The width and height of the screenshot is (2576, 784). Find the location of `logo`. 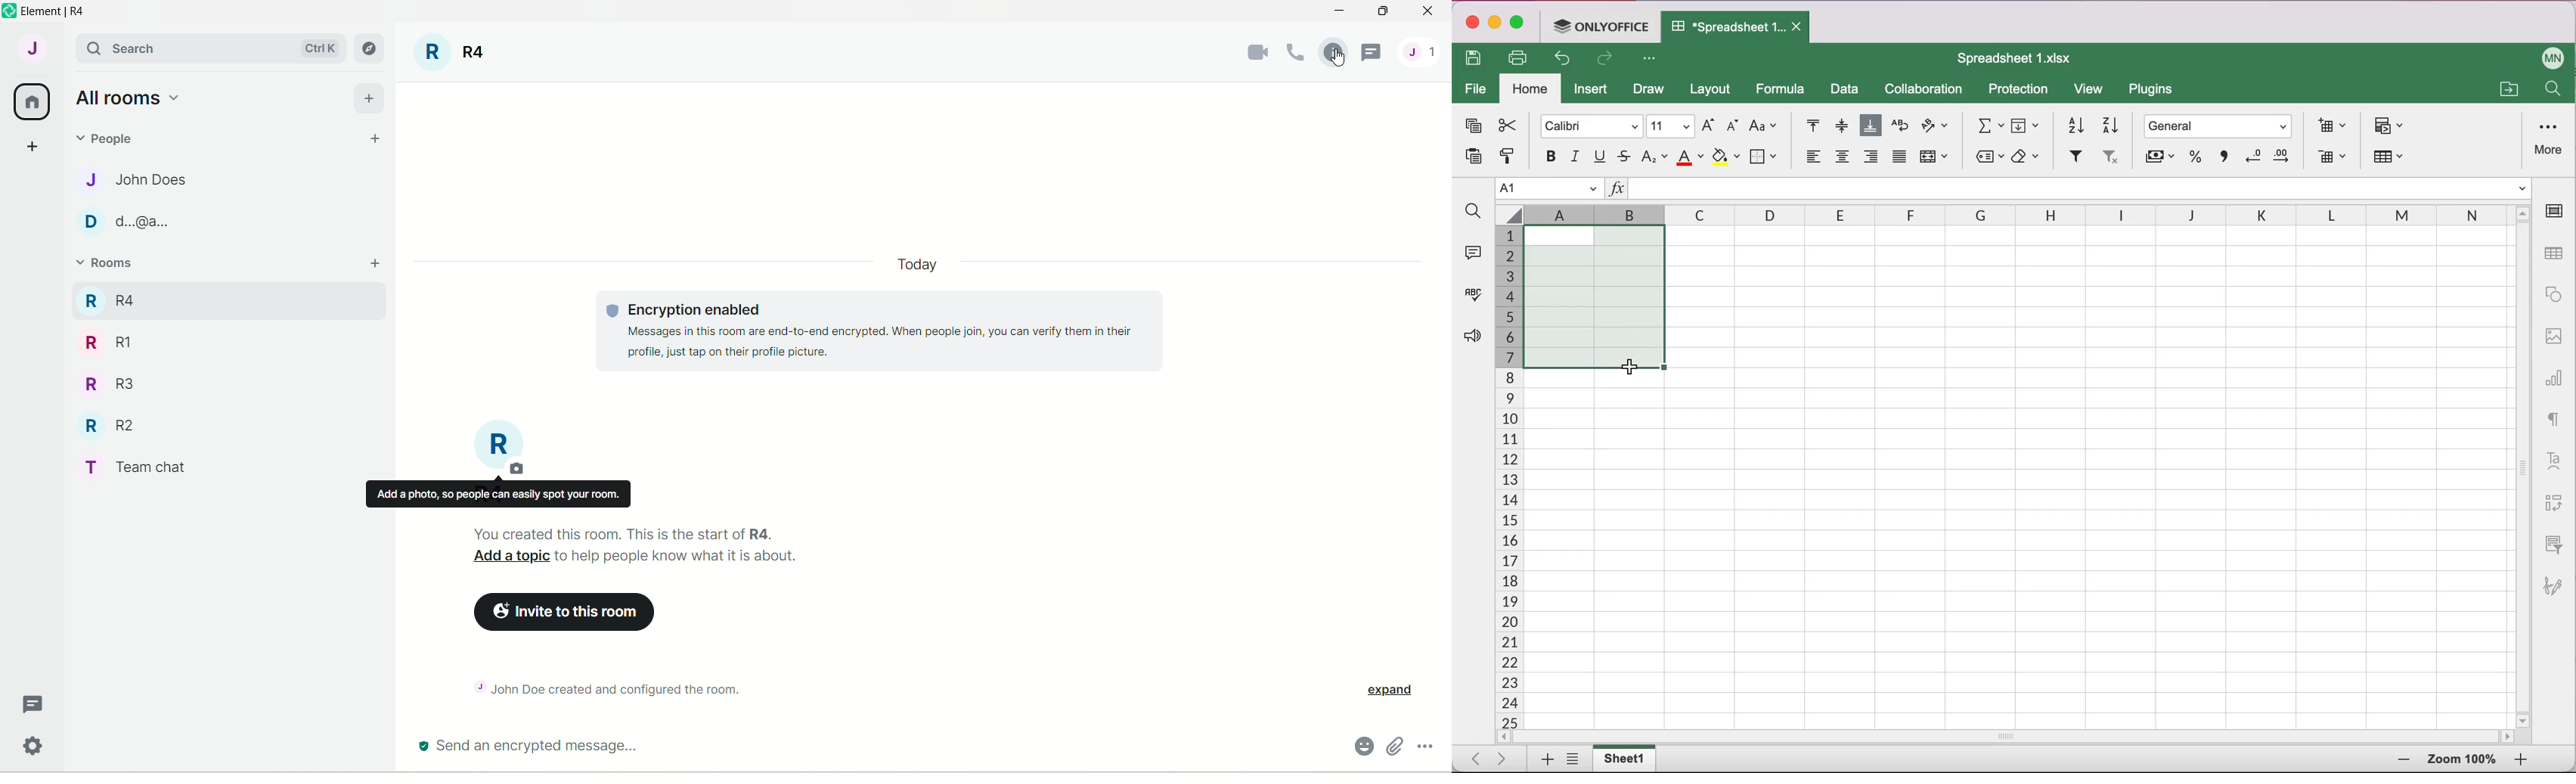

logo is located at coordinates (9, 11).